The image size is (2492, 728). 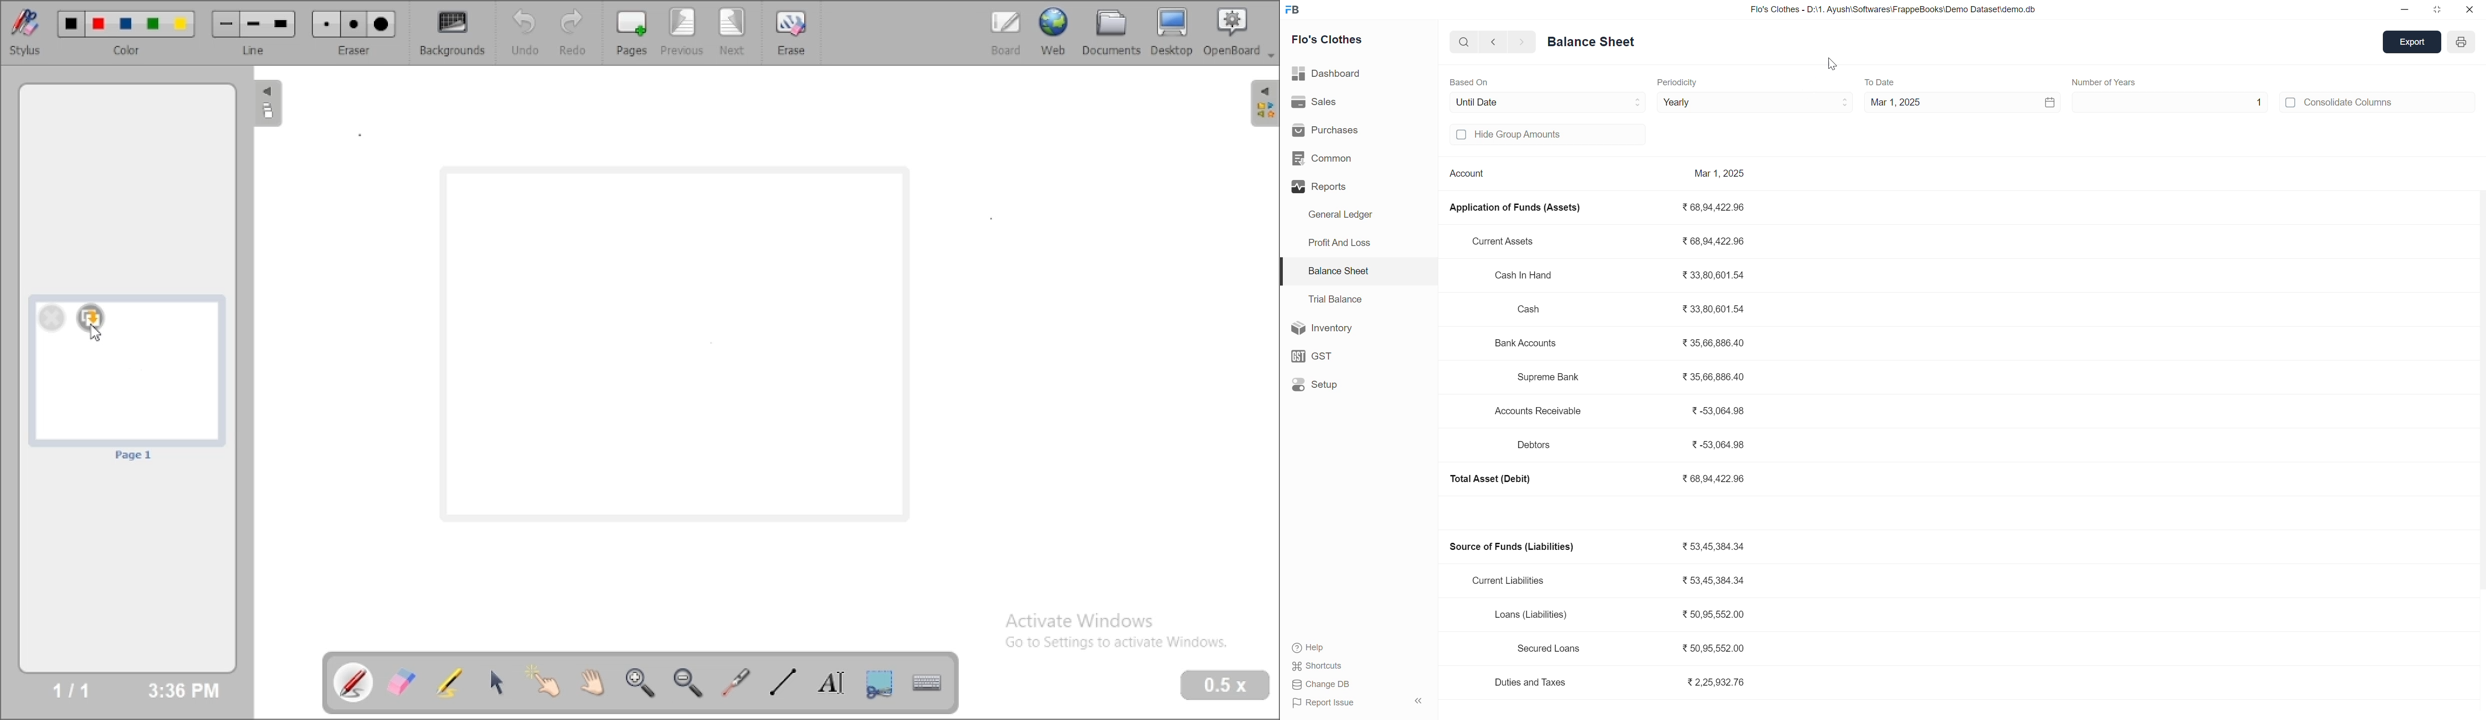 What do you see at coordinates (1548, 375) in the screenshot?
I see `Supreme Bank` at bounding box center [1548, 375].